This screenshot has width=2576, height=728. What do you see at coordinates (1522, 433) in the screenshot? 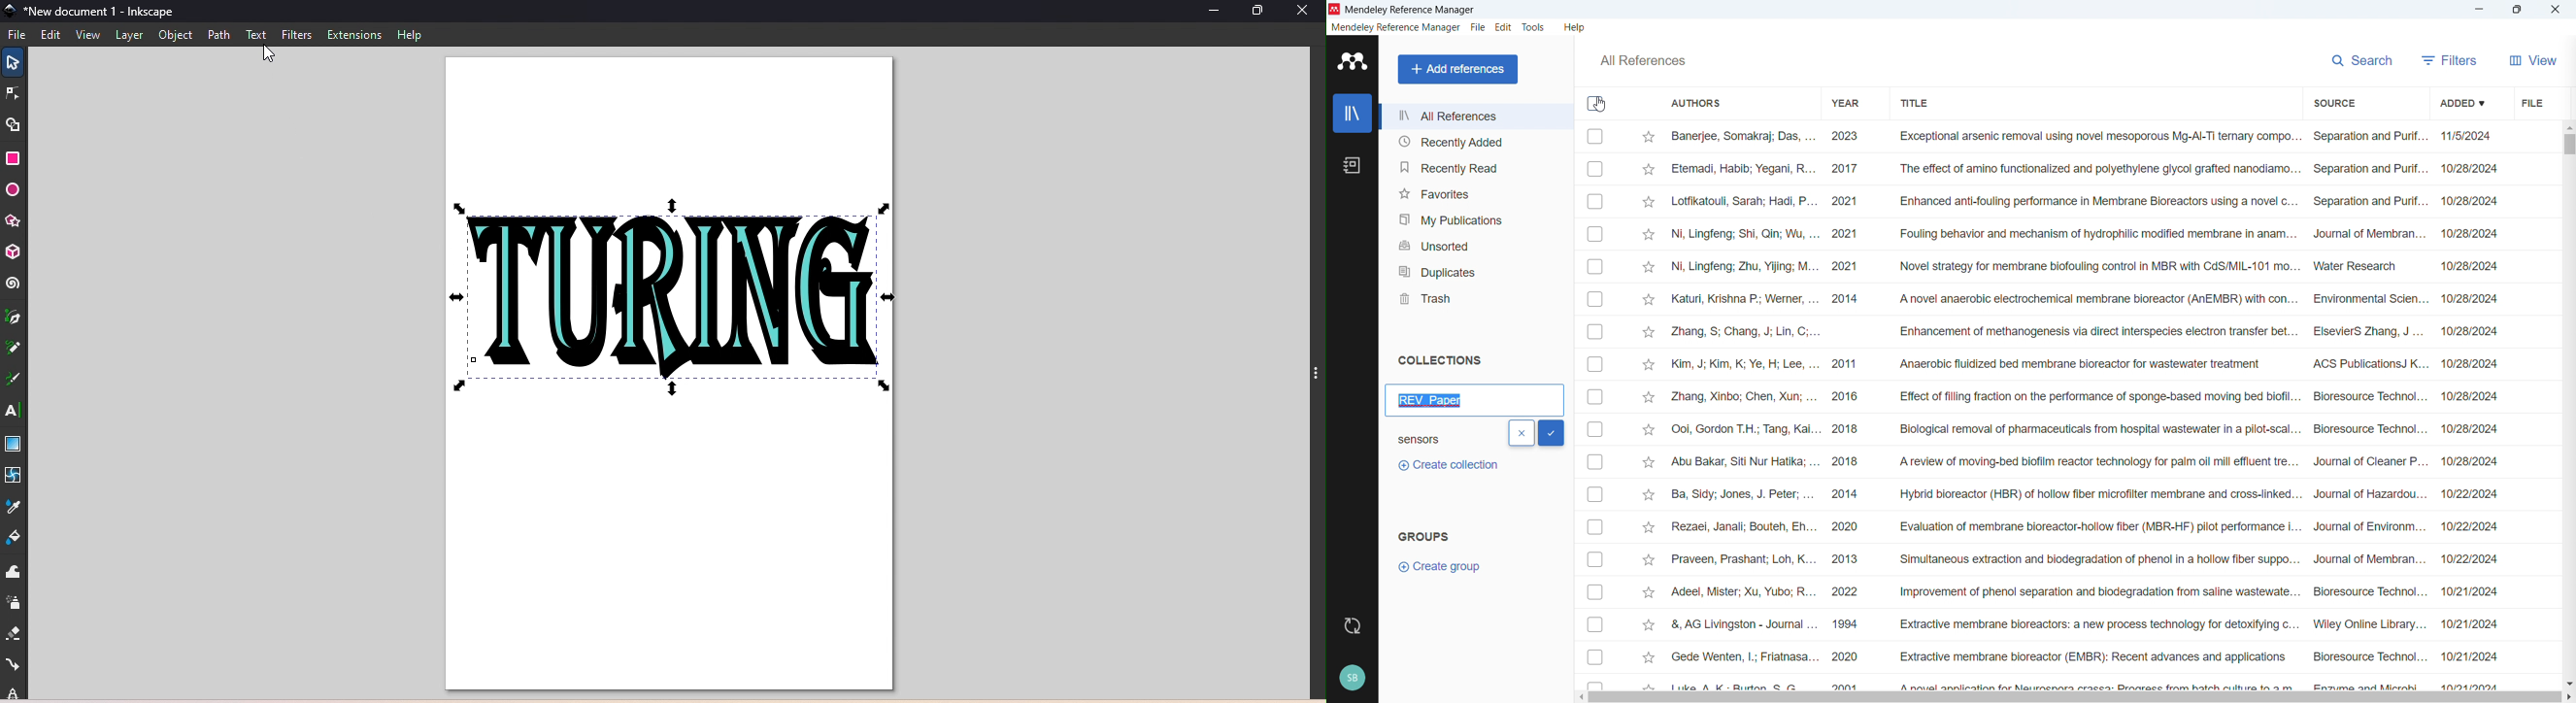
I see `Cross ` at bounding box center [1522, 433].